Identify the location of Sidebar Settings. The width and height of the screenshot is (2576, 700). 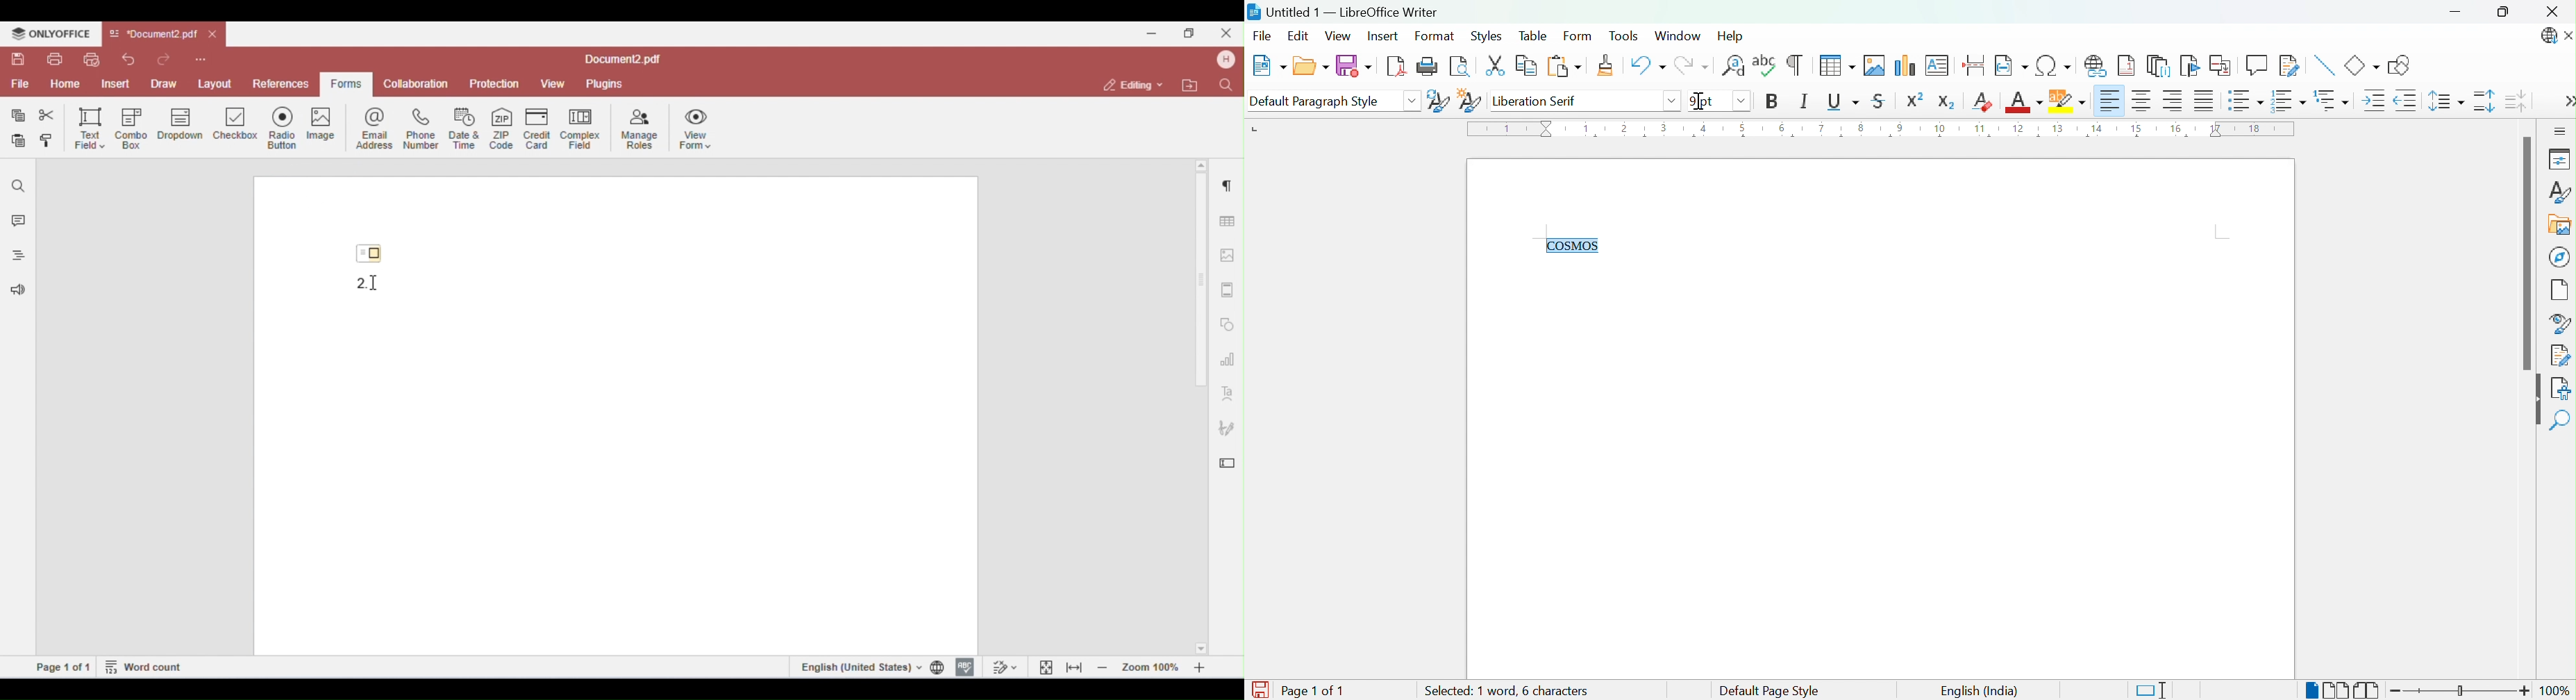
(2560, 131).